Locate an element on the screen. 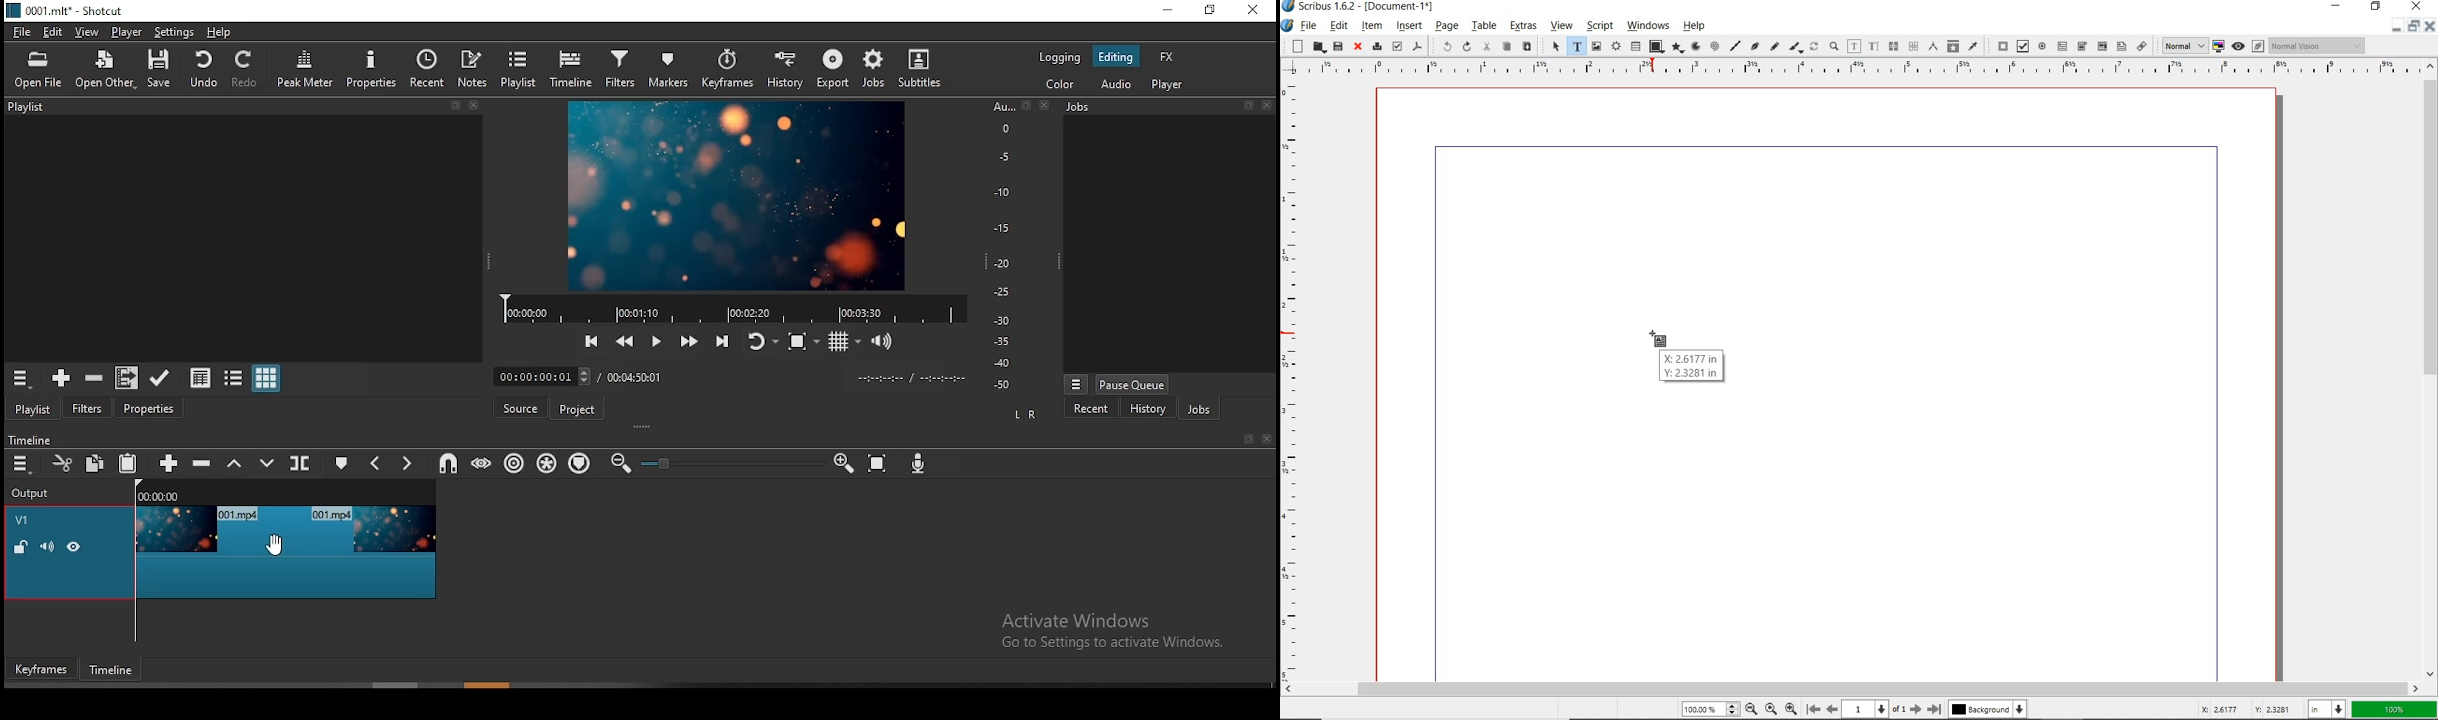 This screenshot has width=2464, height=728. append is located at coordinates (162, 464).